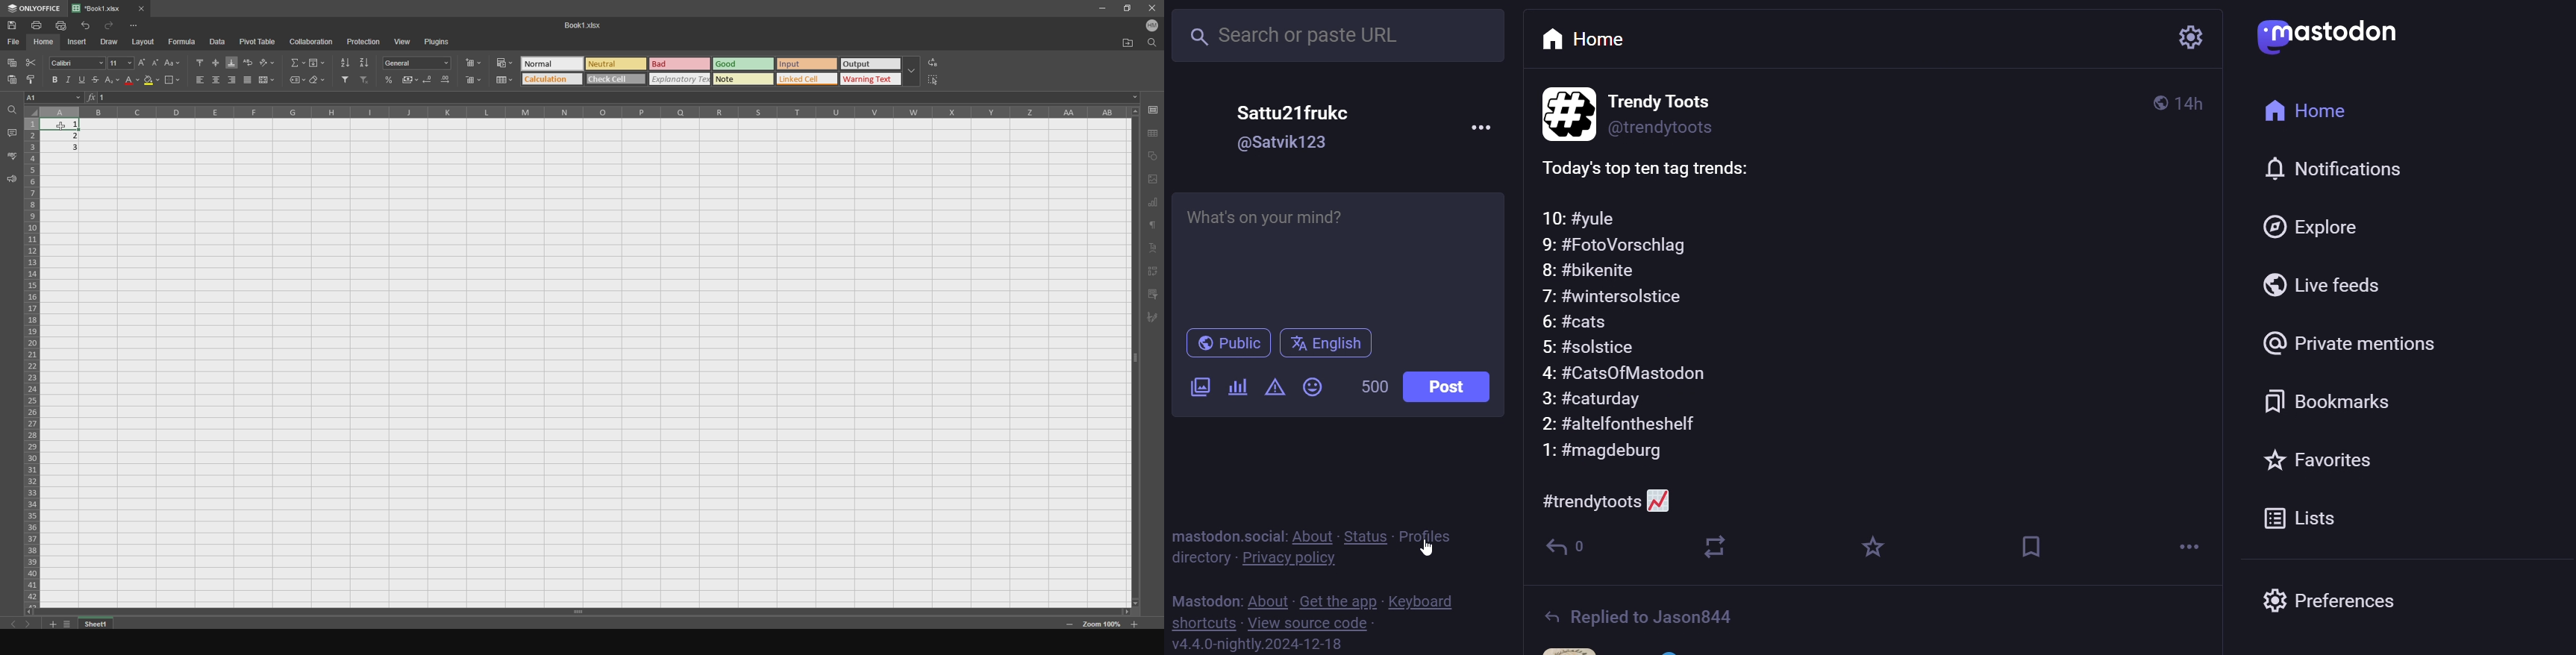  Describe the element at coordinates (318, 82) in the screenshot. I see `clear` at that location.